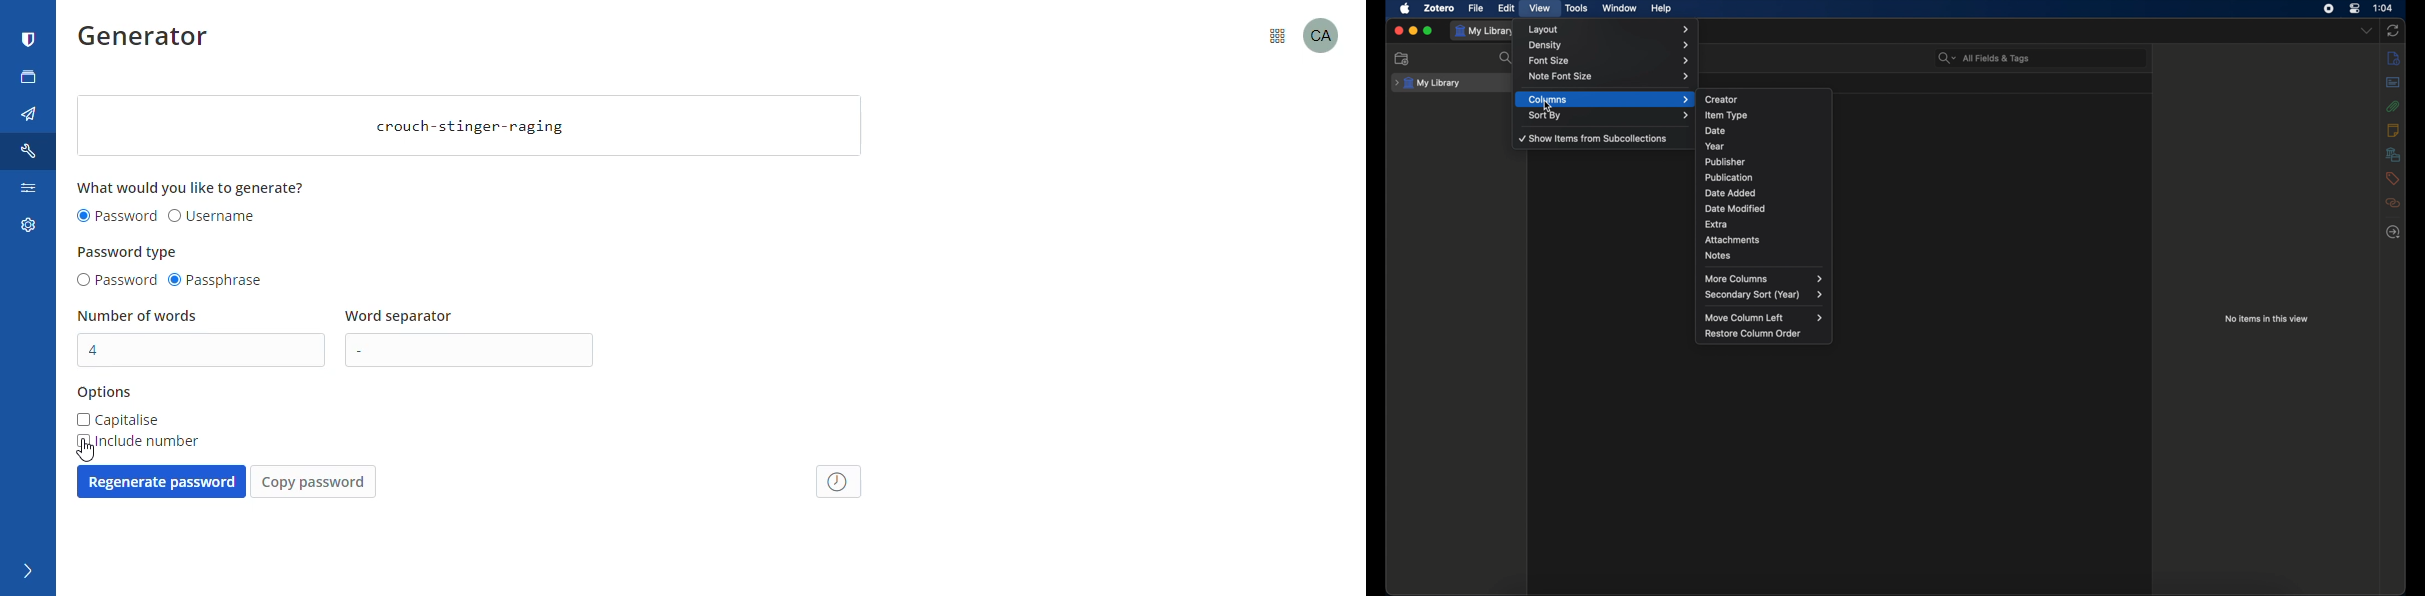 The width and height of the screenshot is (2436, 616). I want to click on time, so click(2383, 7).